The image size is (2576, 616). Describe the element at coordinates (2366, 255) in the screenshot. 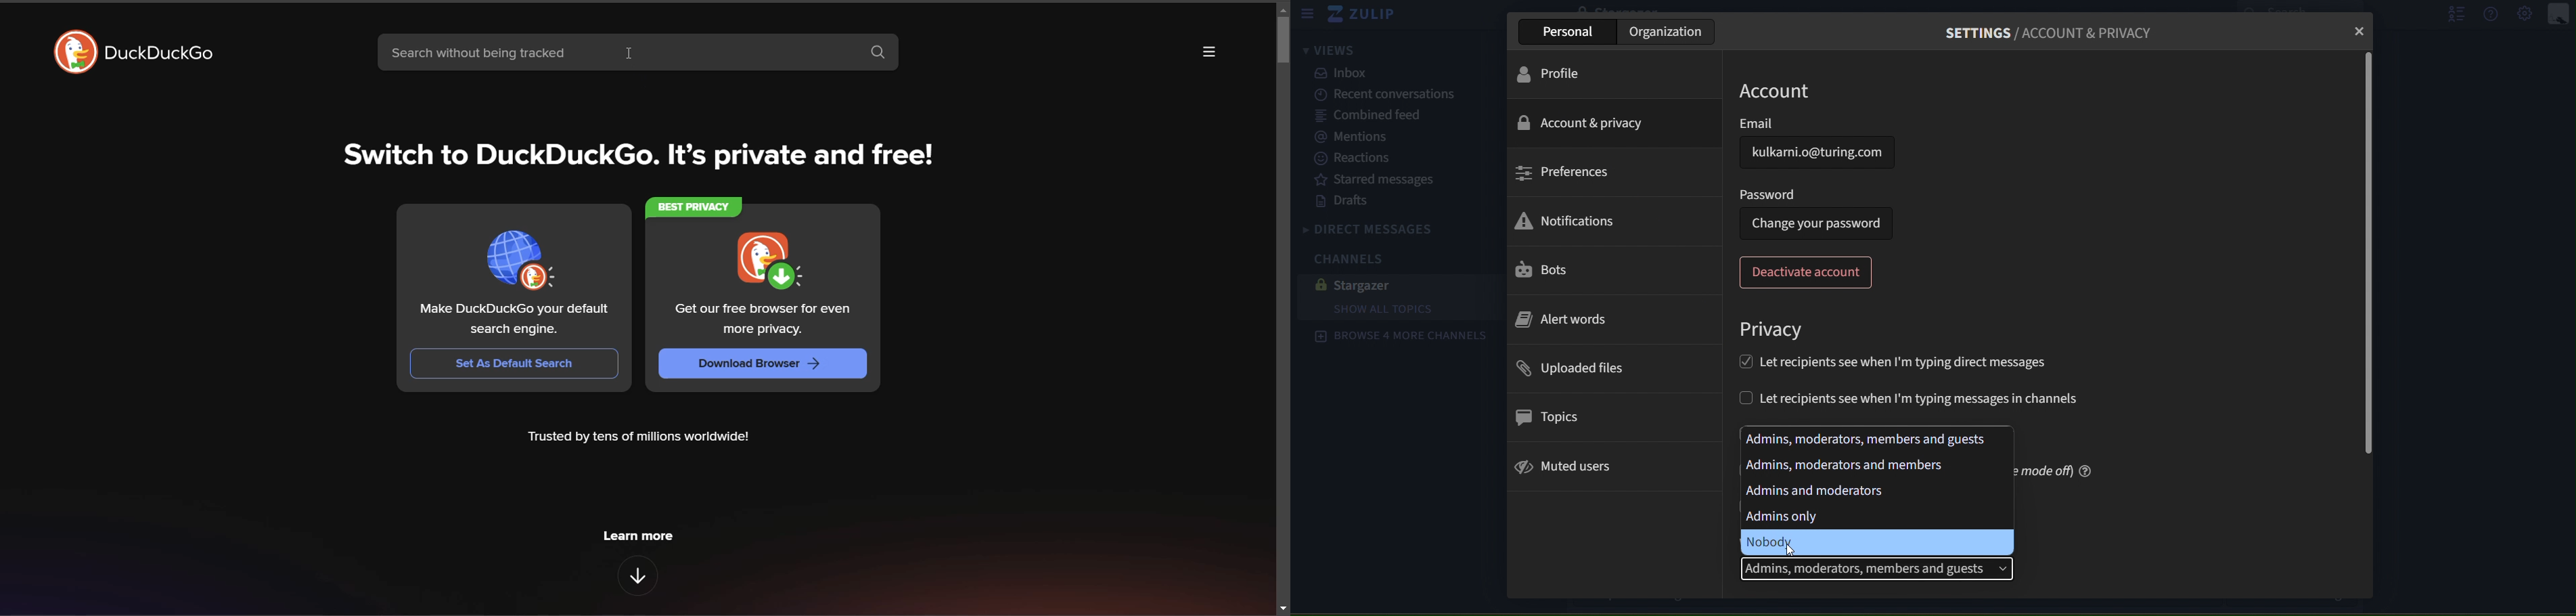

I see `scrollbar` at that location.